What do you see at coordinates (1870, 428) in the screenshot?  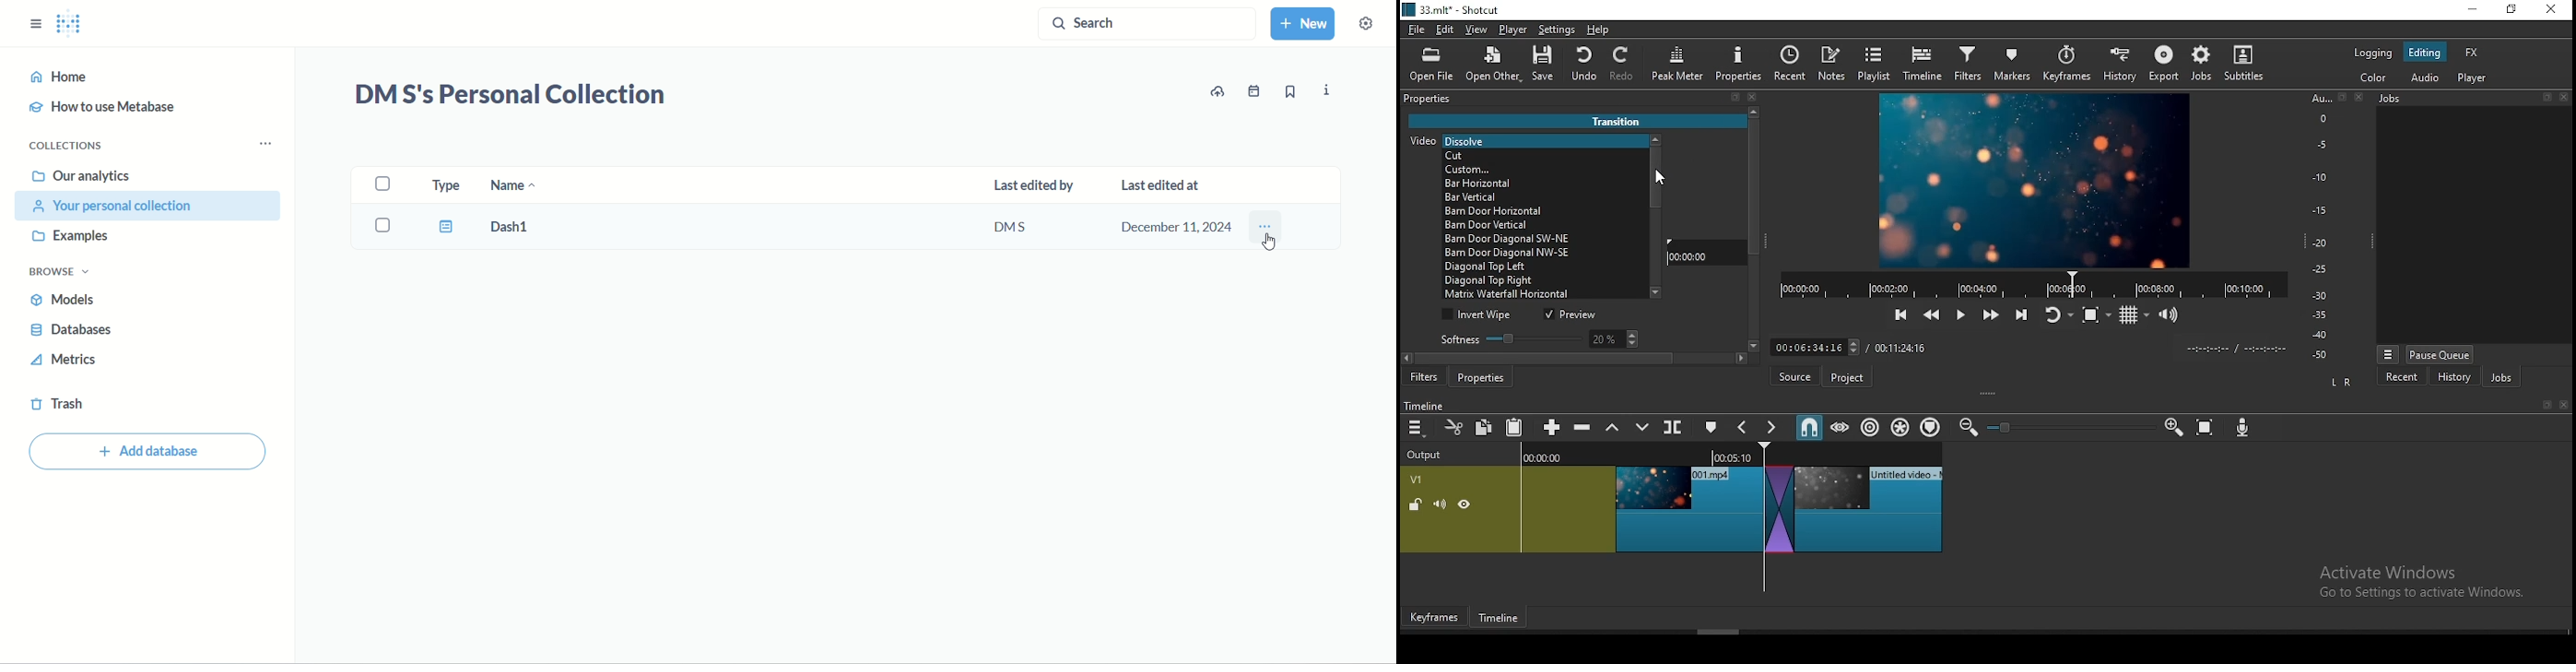 I see `ripple` at bounding box center [1870, 428].